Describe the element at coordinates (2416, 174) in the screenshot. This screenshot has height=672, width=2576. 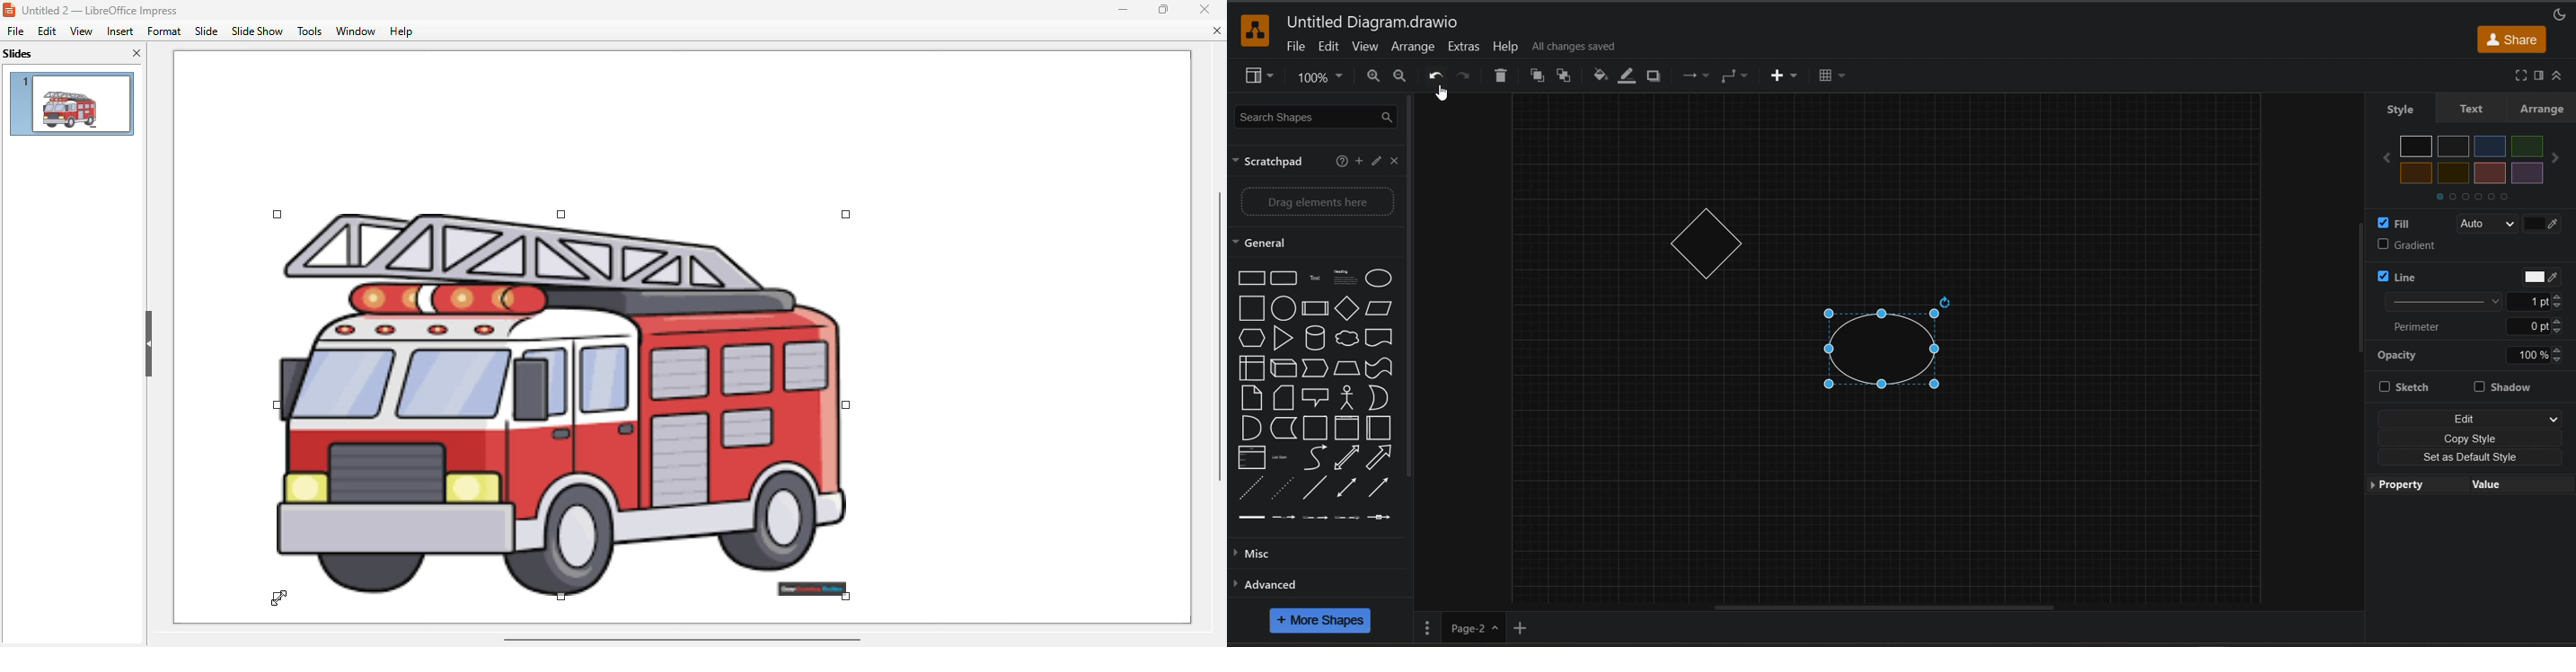
I see `Color 5` at that location.